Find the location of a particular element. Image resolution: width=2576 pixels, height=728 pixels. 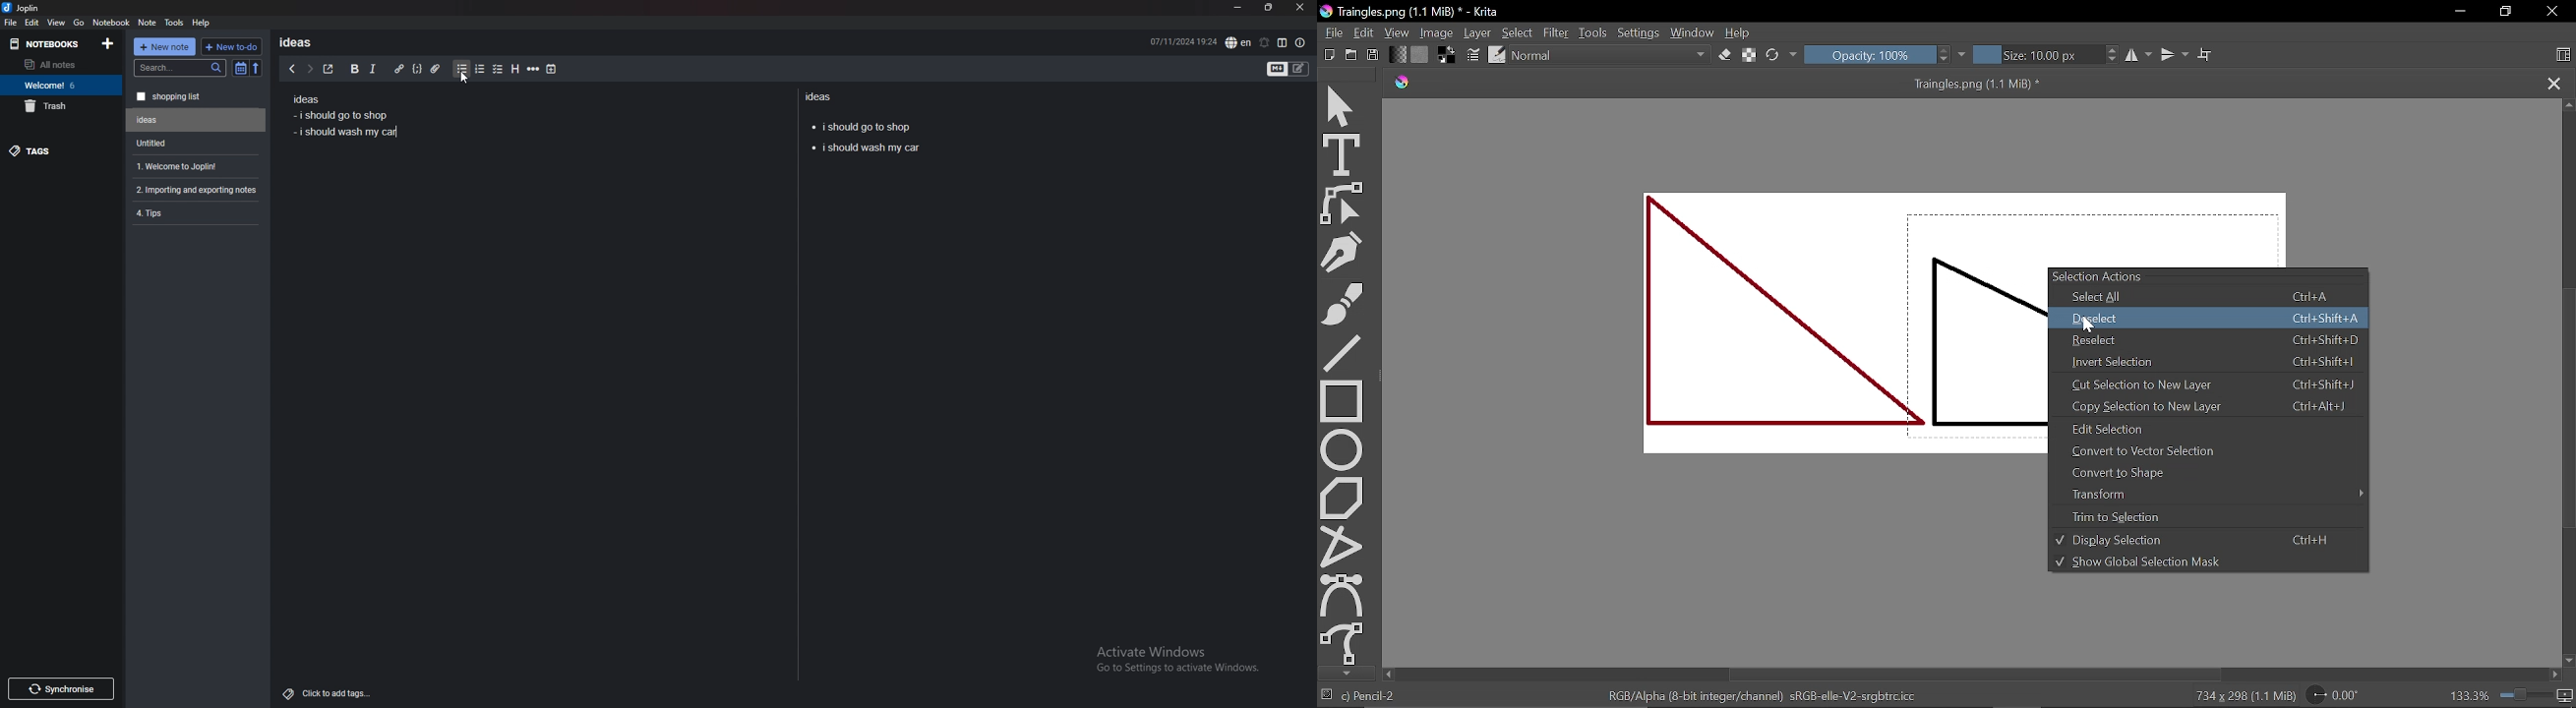

add time is located at coordinates (552, 69).